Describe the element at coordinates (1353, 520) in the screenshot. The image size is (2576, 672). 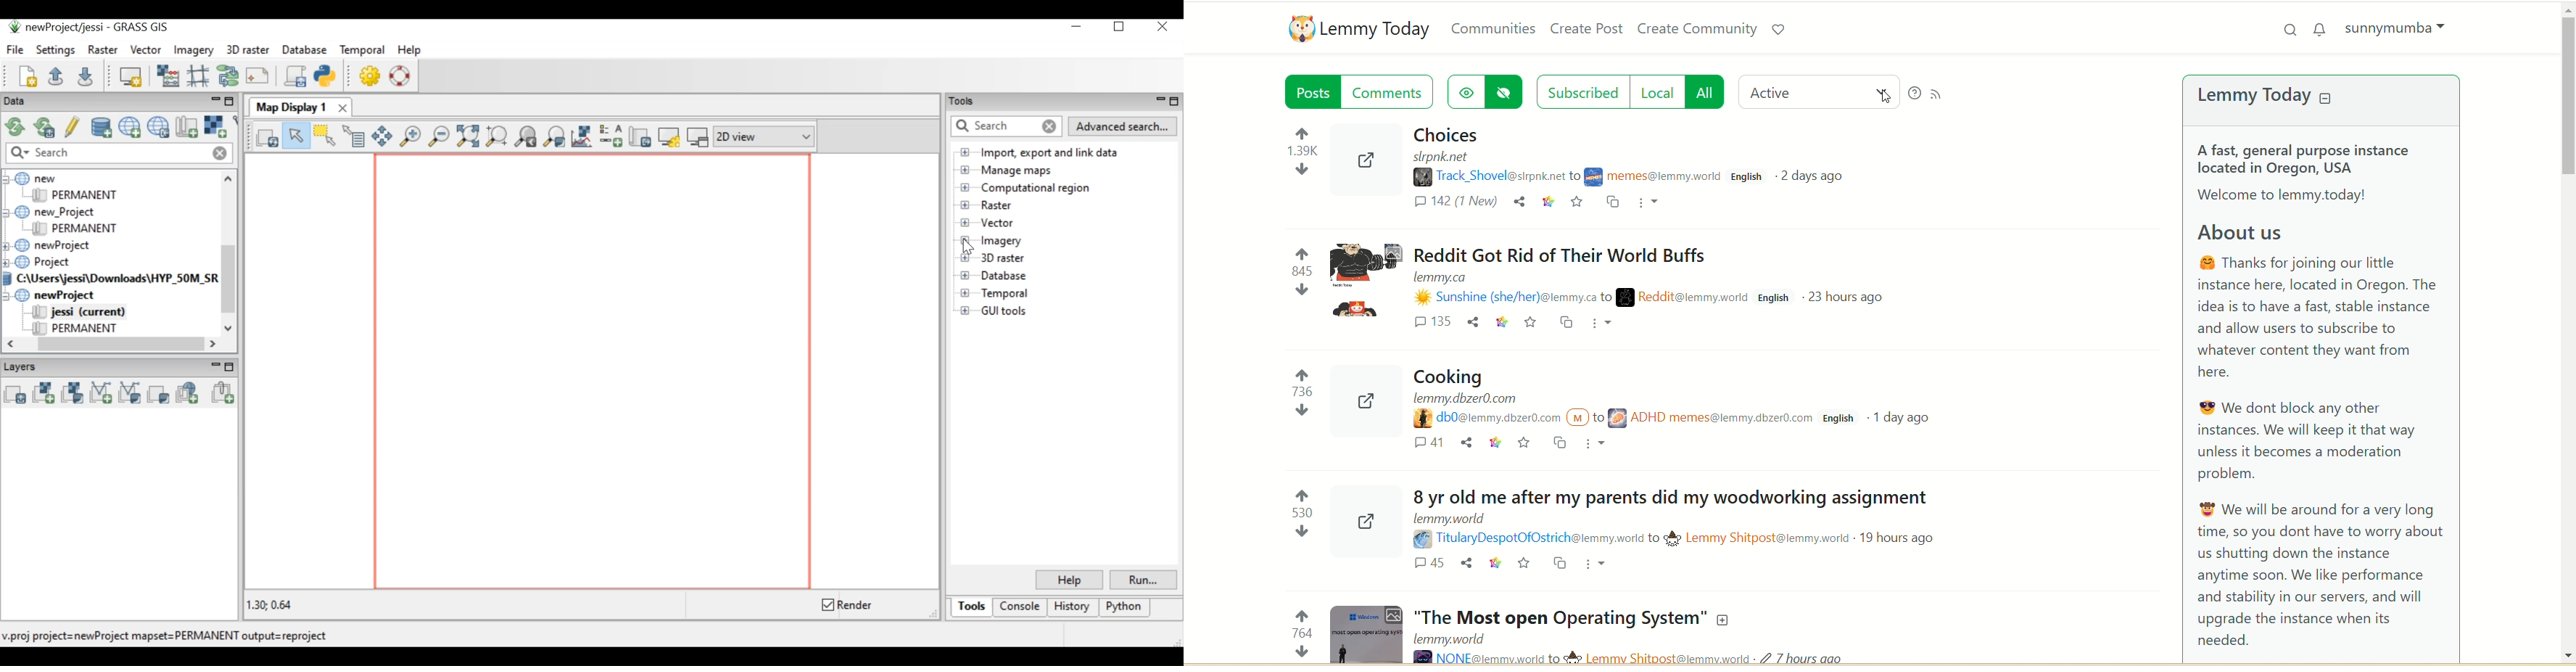
I see `link to the image` at that location.